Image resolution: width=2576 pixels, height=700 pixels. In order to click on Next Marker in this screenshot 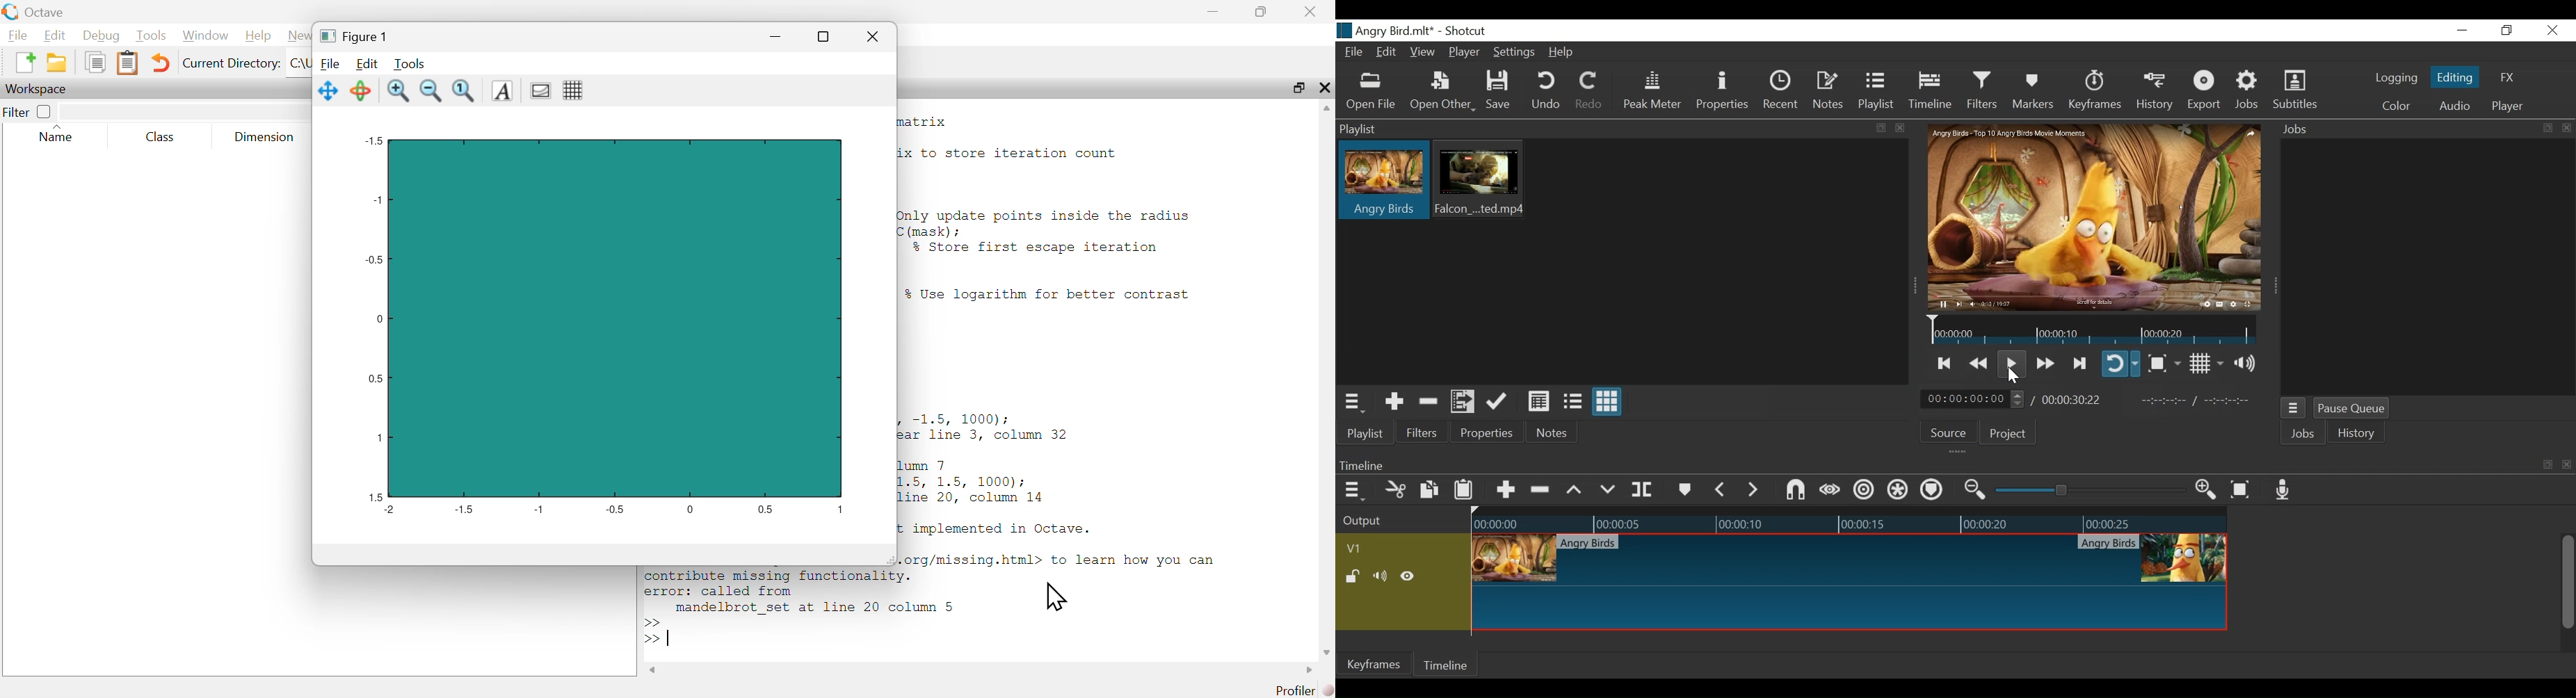, I will do `click(1753, 489)`.